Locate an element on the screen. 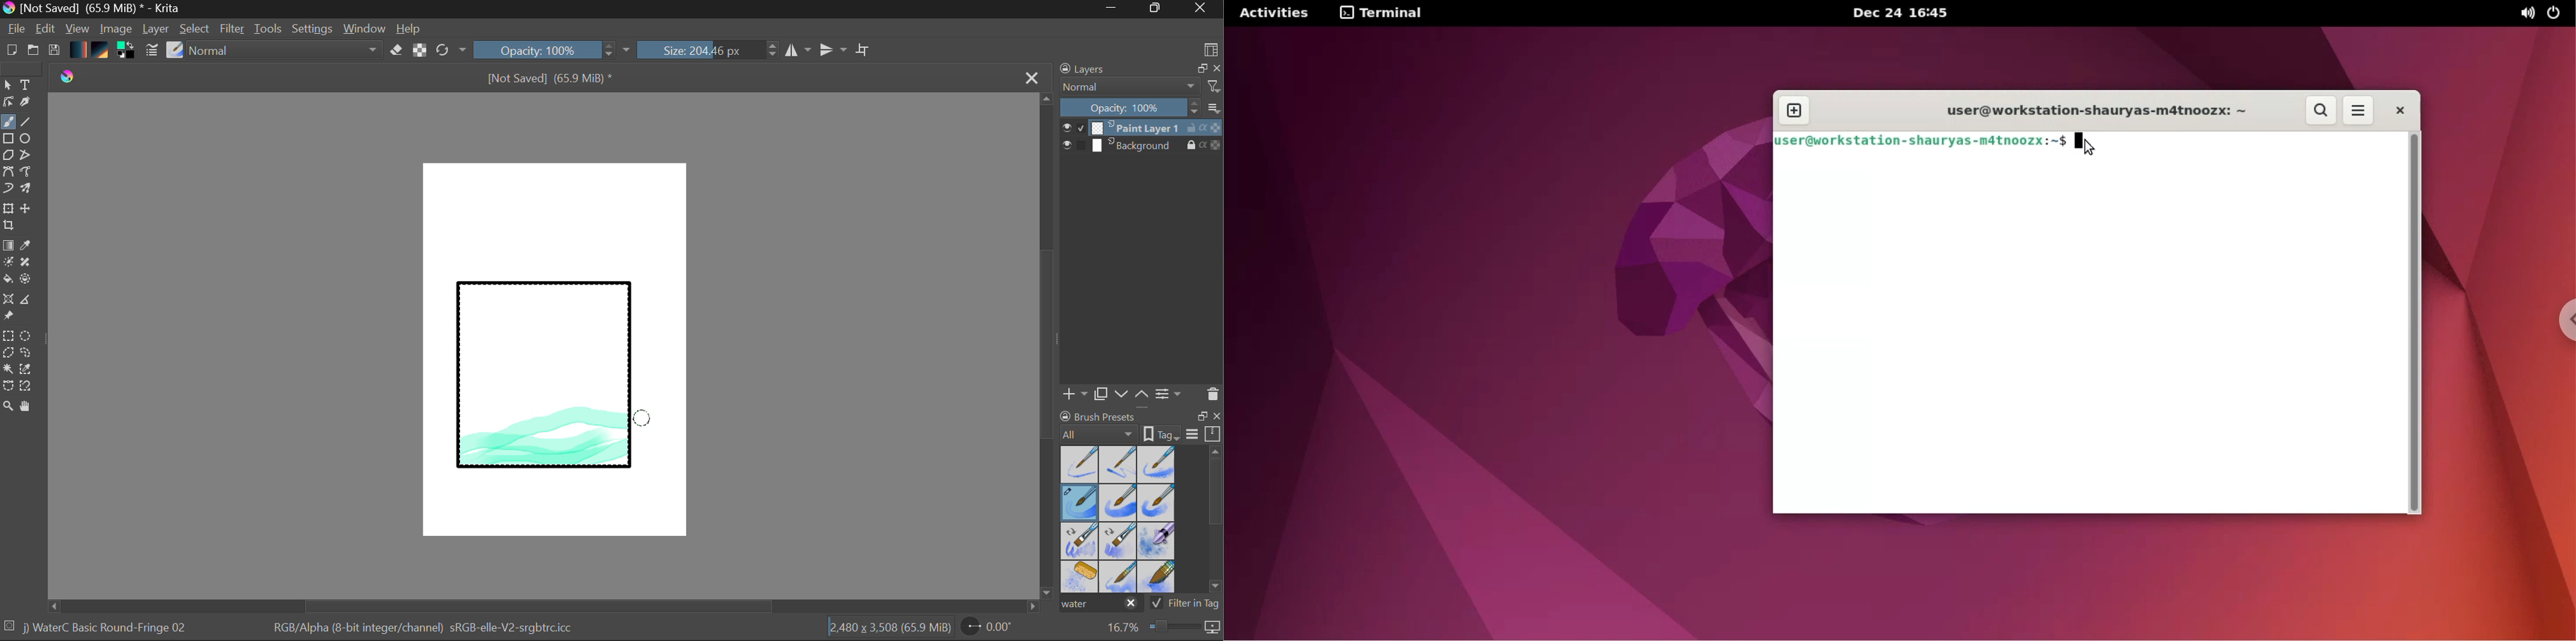  Zoom is located at coordinates (1162, 628).